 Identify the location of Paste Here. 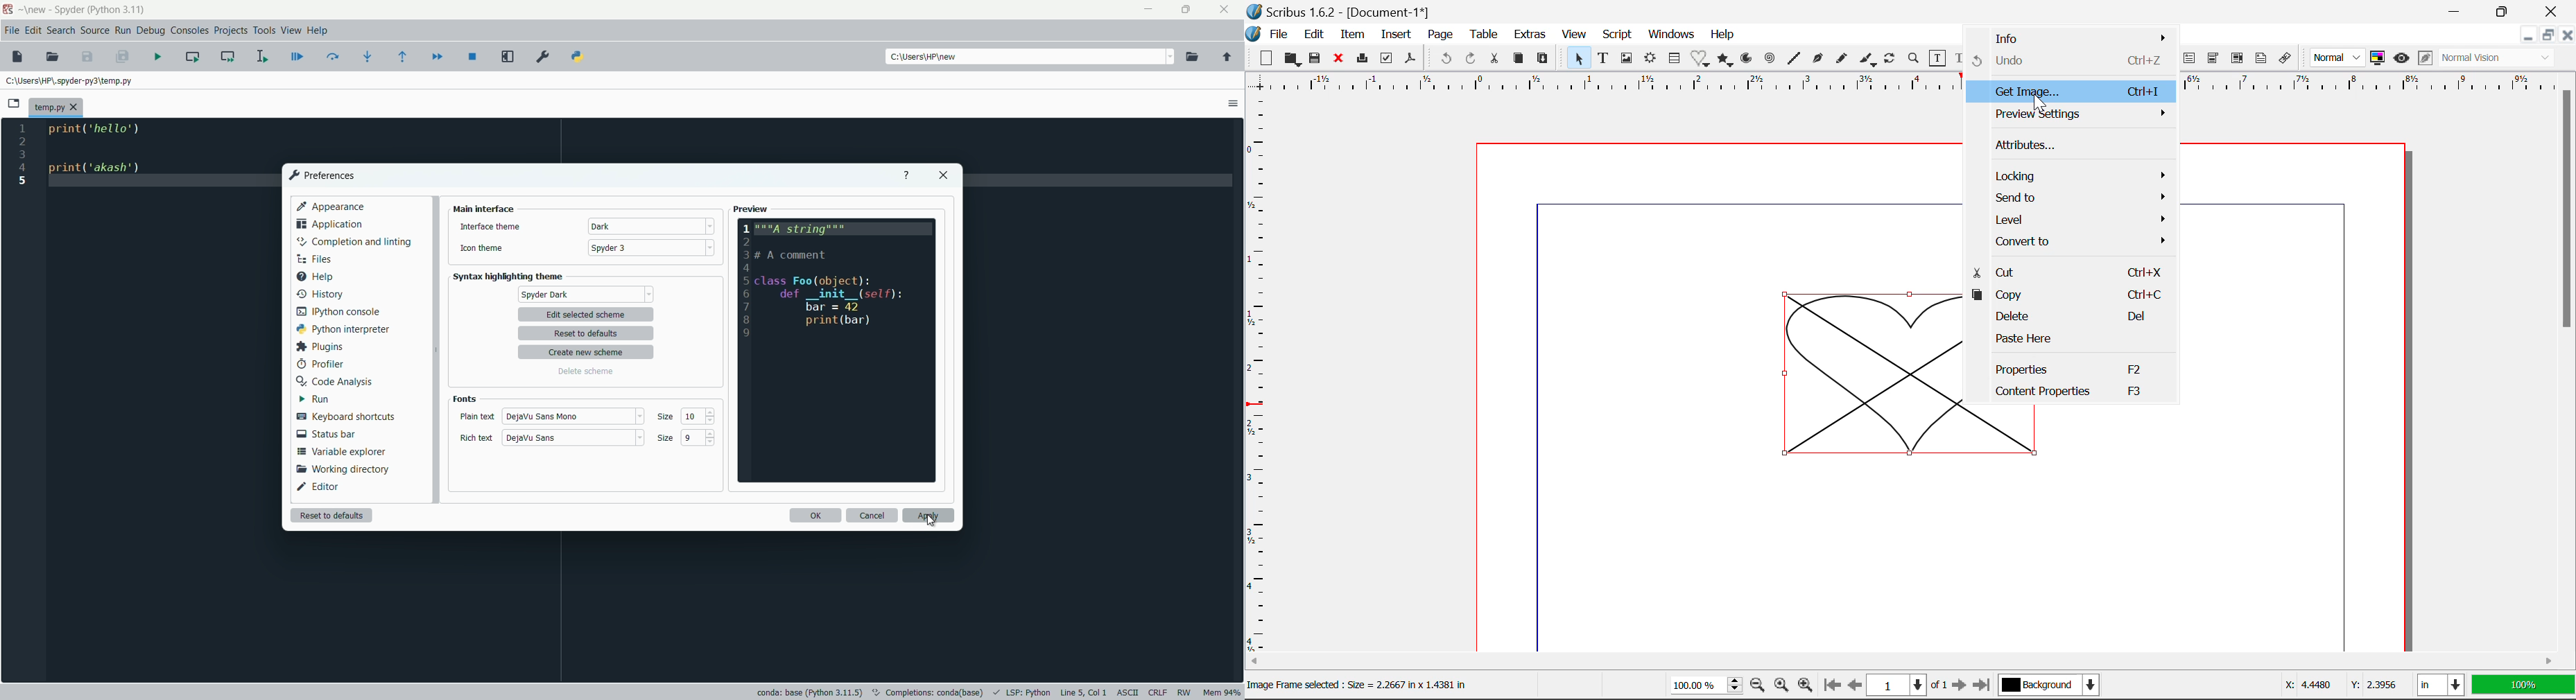
(2070, 342).